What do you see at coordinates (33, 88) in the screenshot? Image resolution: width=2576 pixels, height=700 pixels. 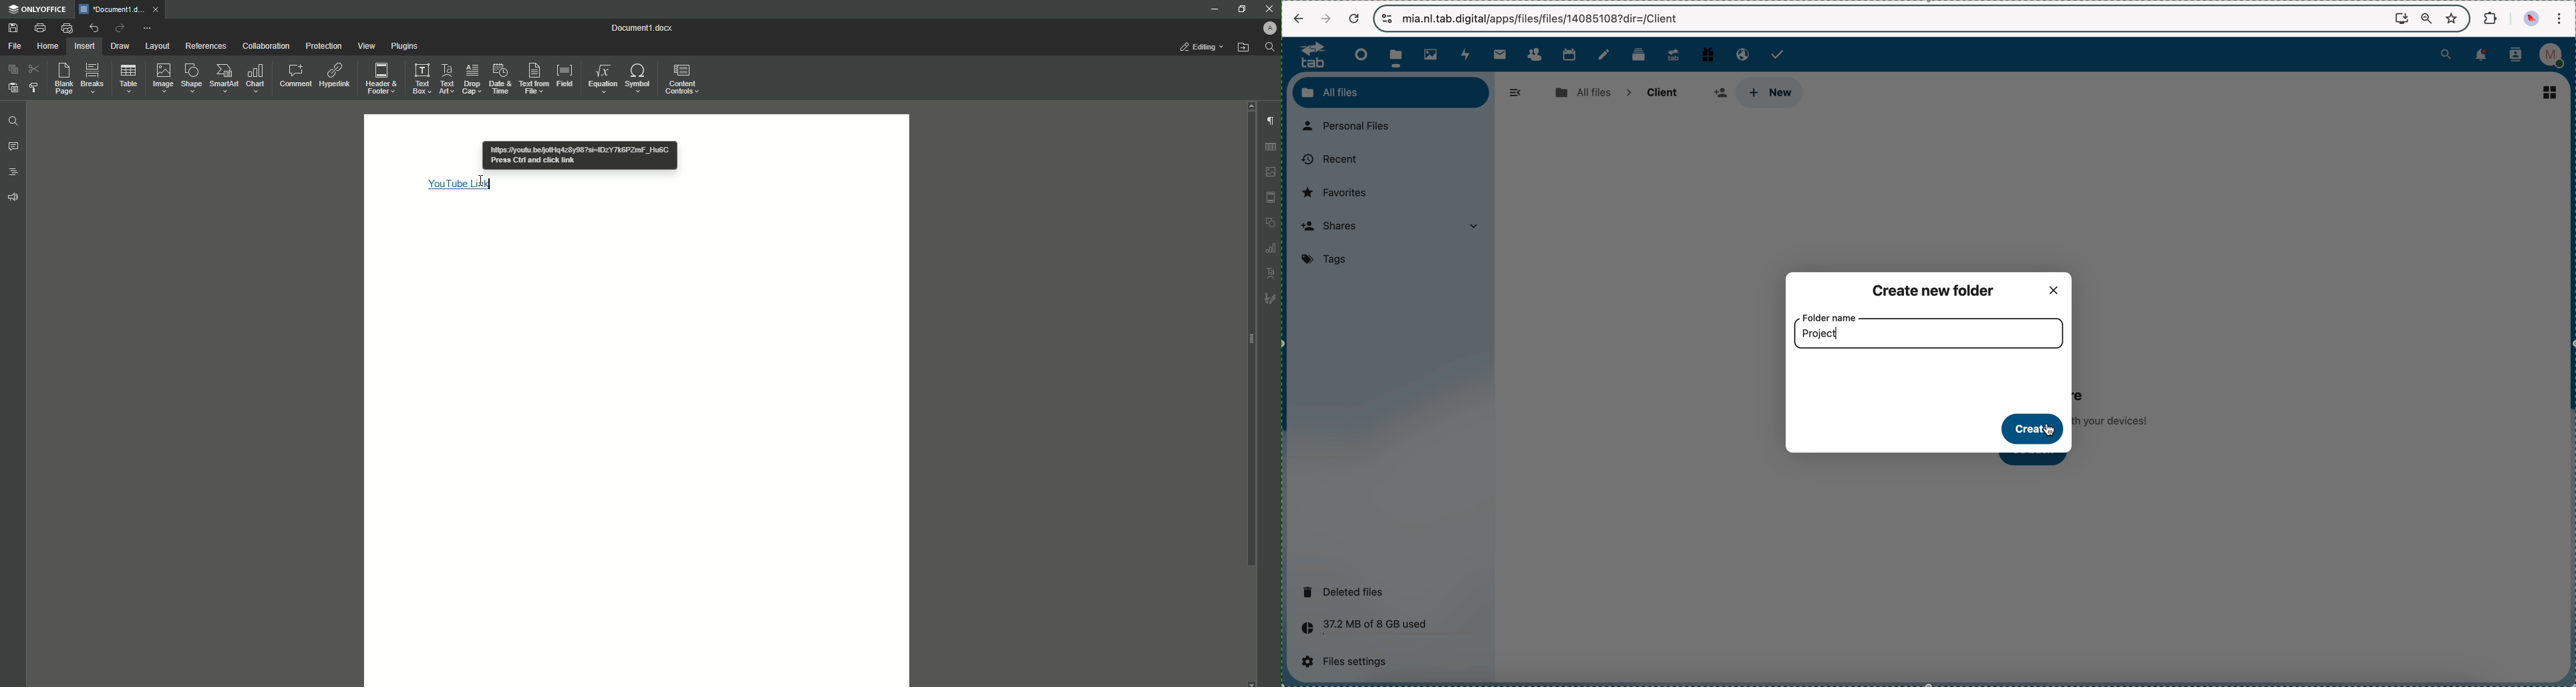 I see `Choose Styling` at bounding box center [33, 88].